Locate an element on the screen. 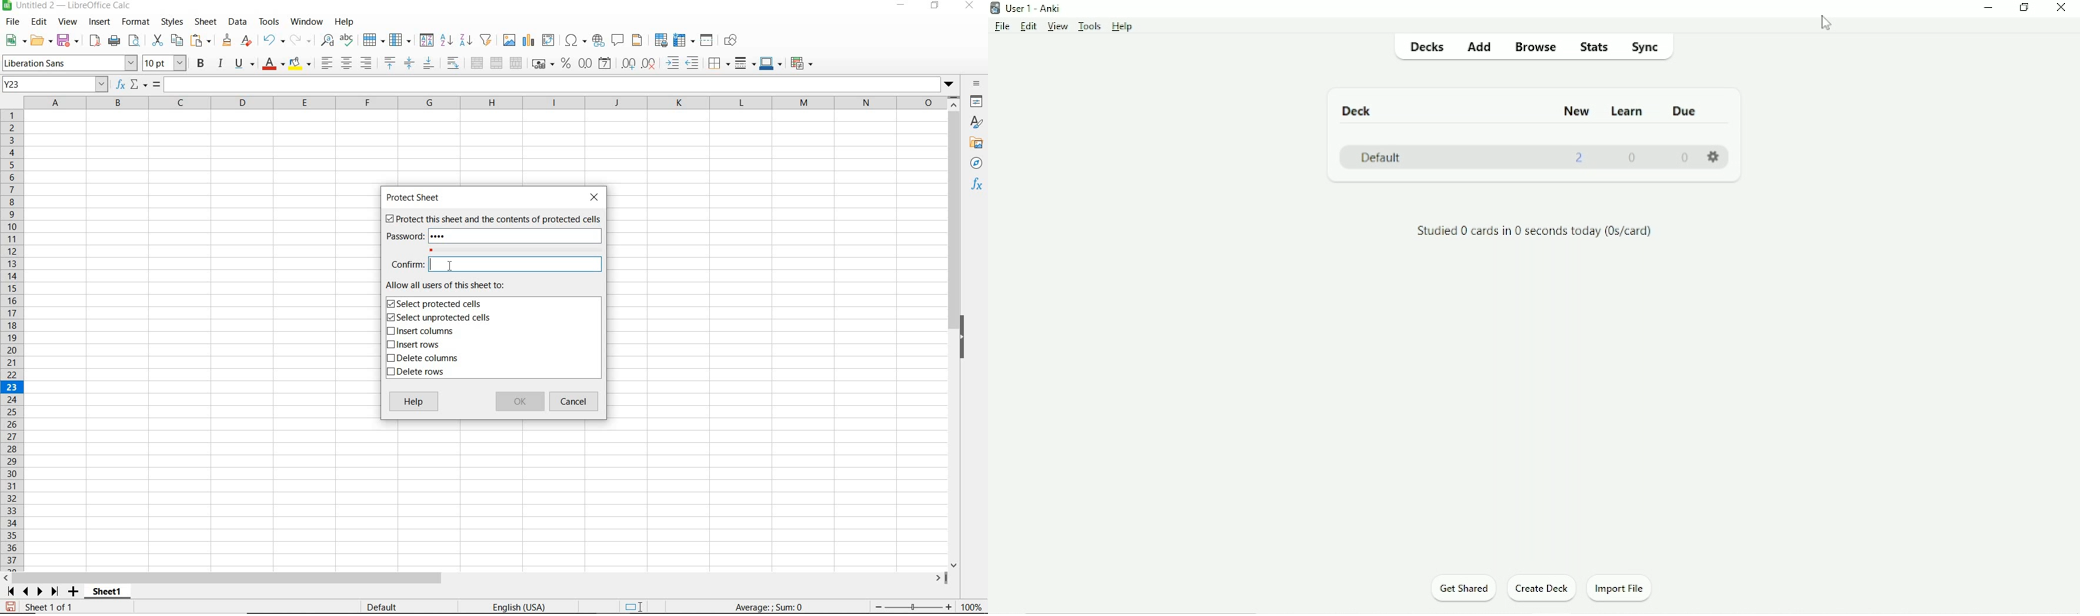 Image resolution: width=2100 pixels, height=616 pixels. COLUMN is located at coordinates (402, 41).